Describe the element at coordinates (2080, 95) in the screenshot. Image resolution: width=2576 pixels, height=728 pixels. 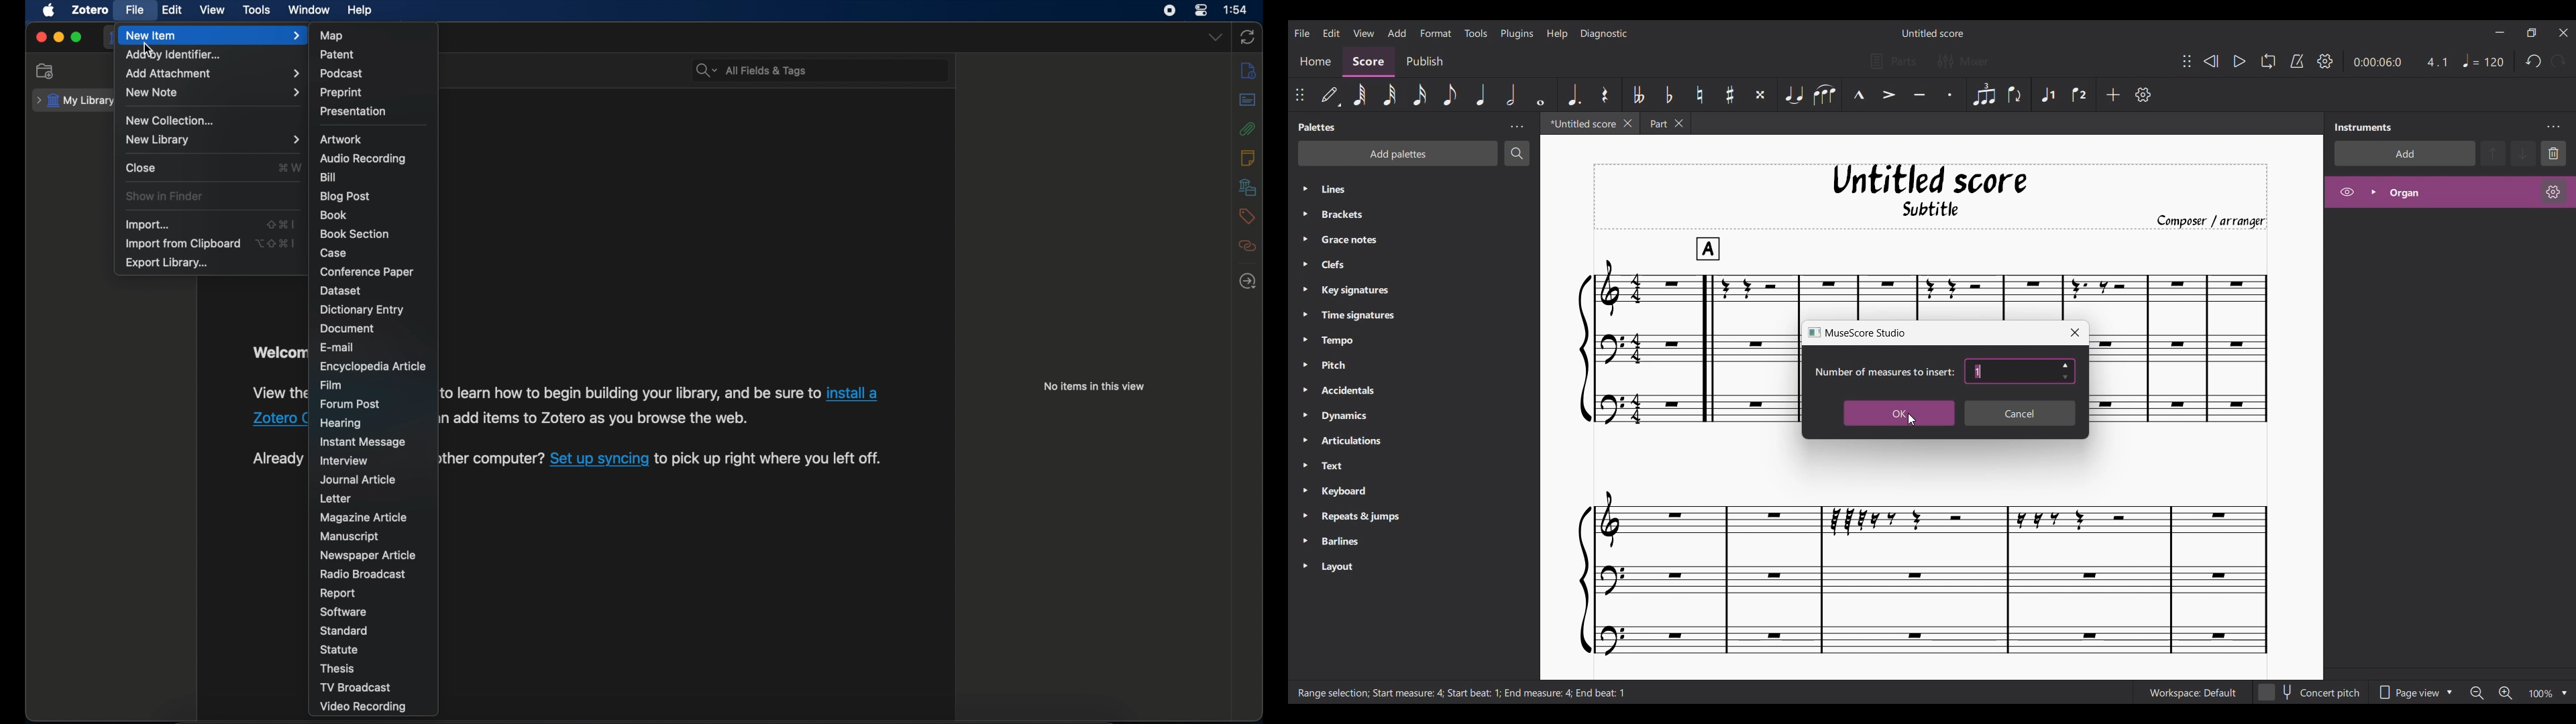
I see `Voice 2` at that location.